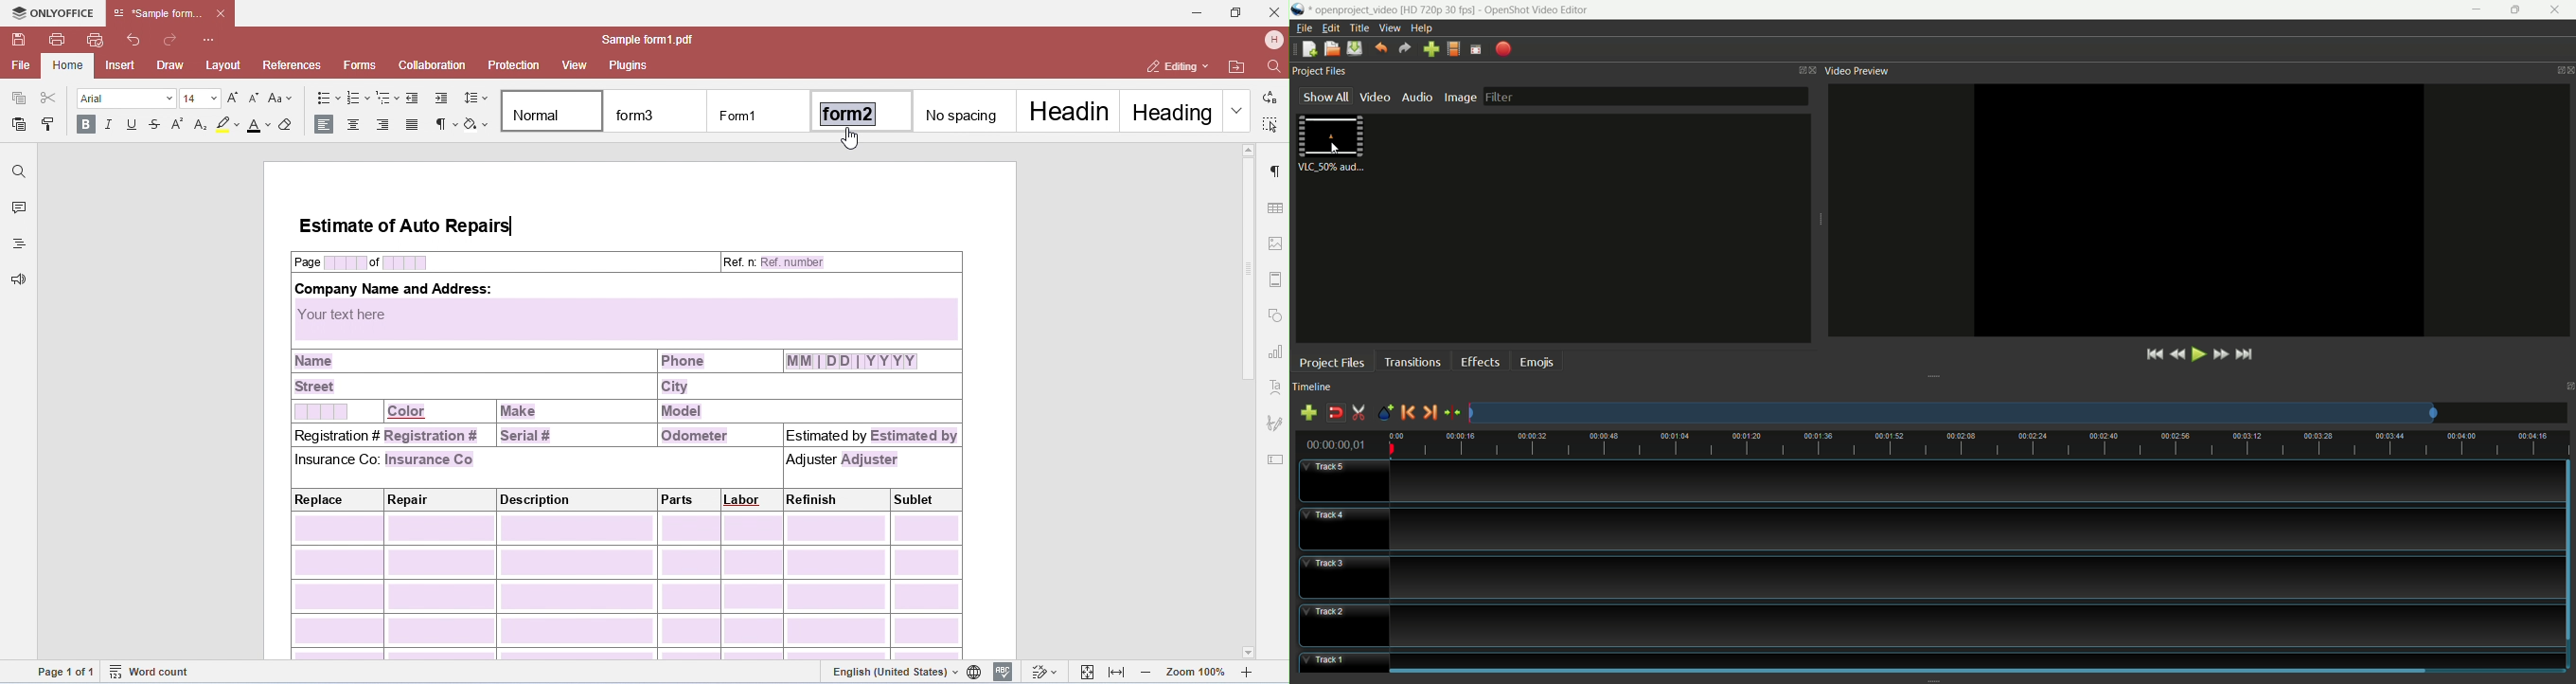 The image size is (2576, 700). I want to click on close window, so click(1815, 69).